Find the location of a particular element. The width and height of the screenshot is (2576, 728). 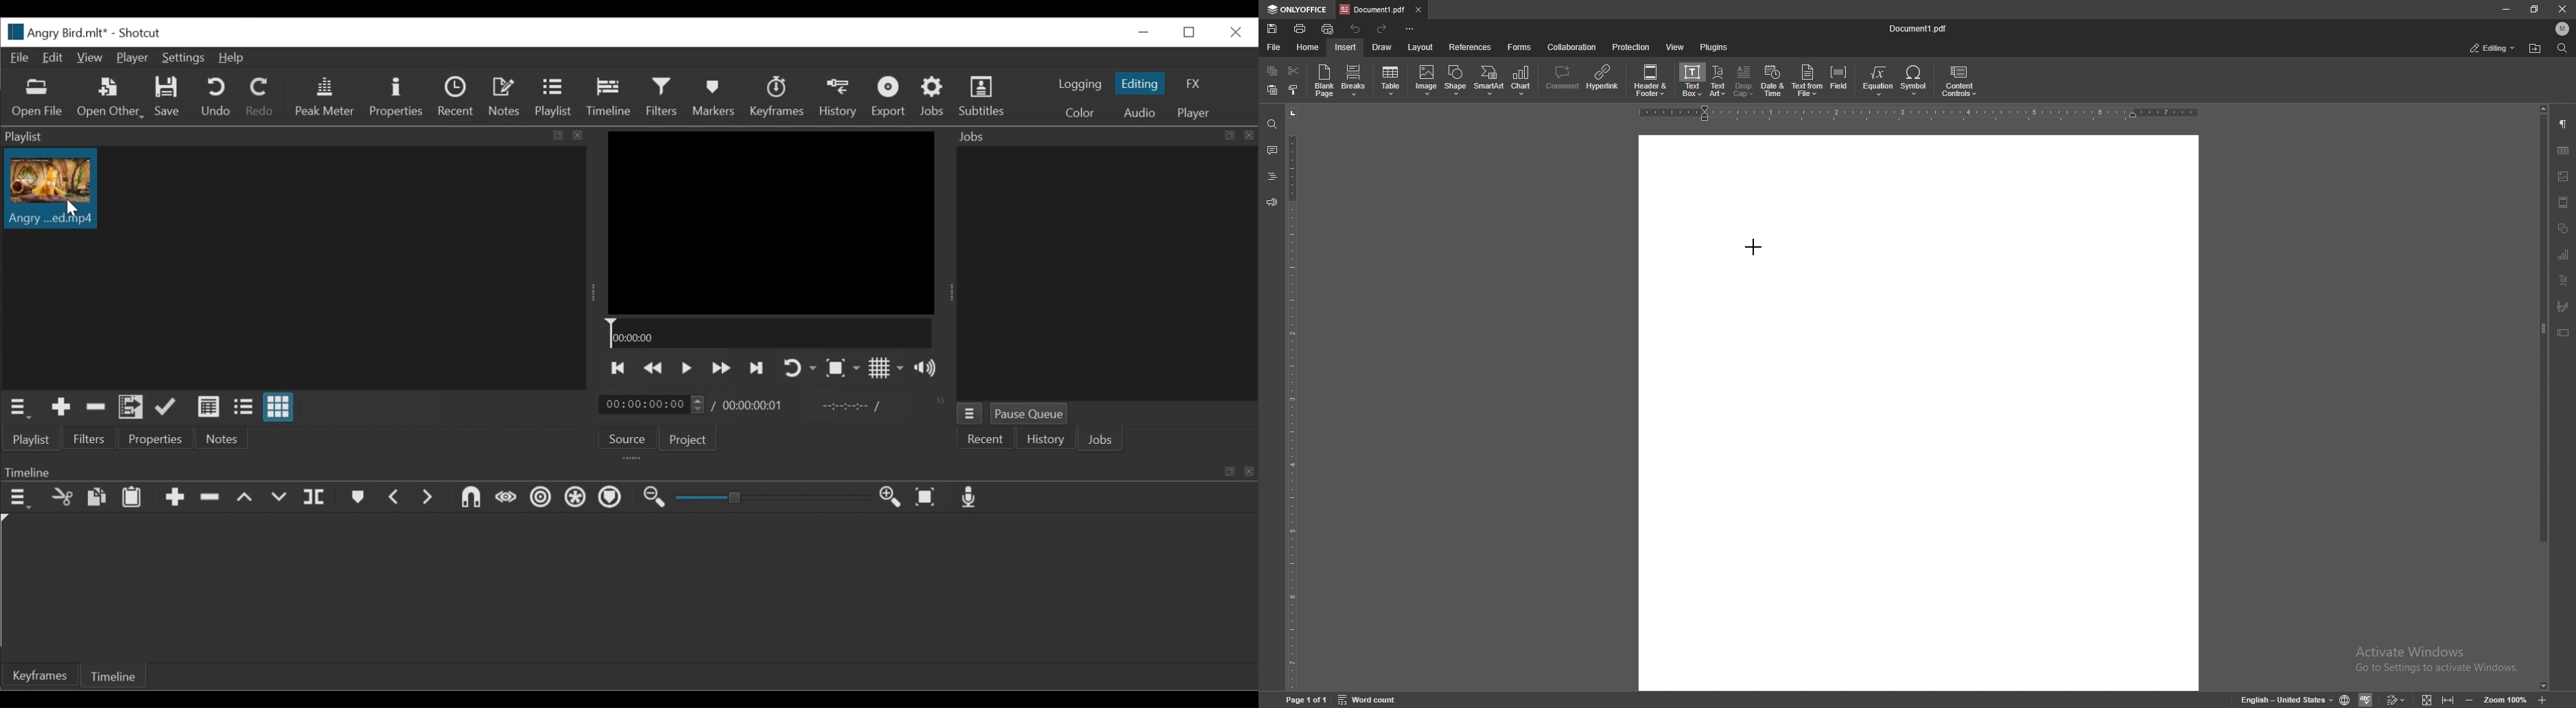

Properties is located at coordinates (398, 97).